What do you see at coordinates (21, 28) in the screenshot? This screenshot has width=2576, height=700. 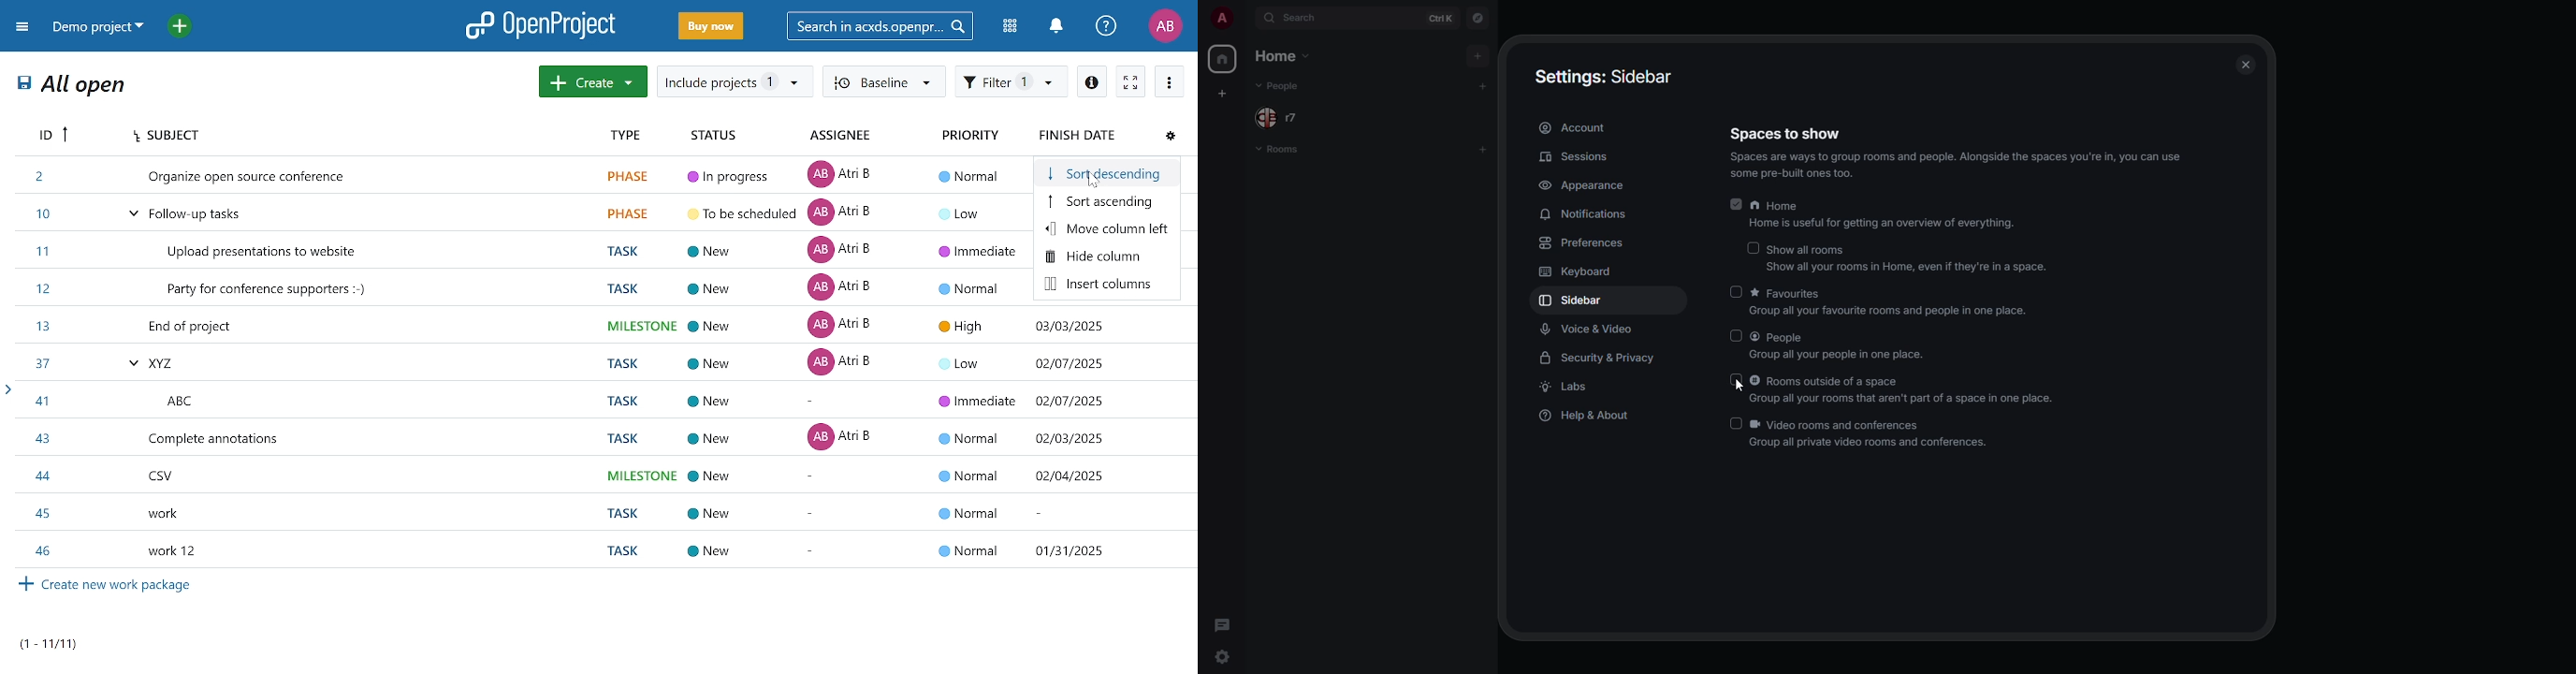 I see `expand project menu` at bounding box center [21, 28].